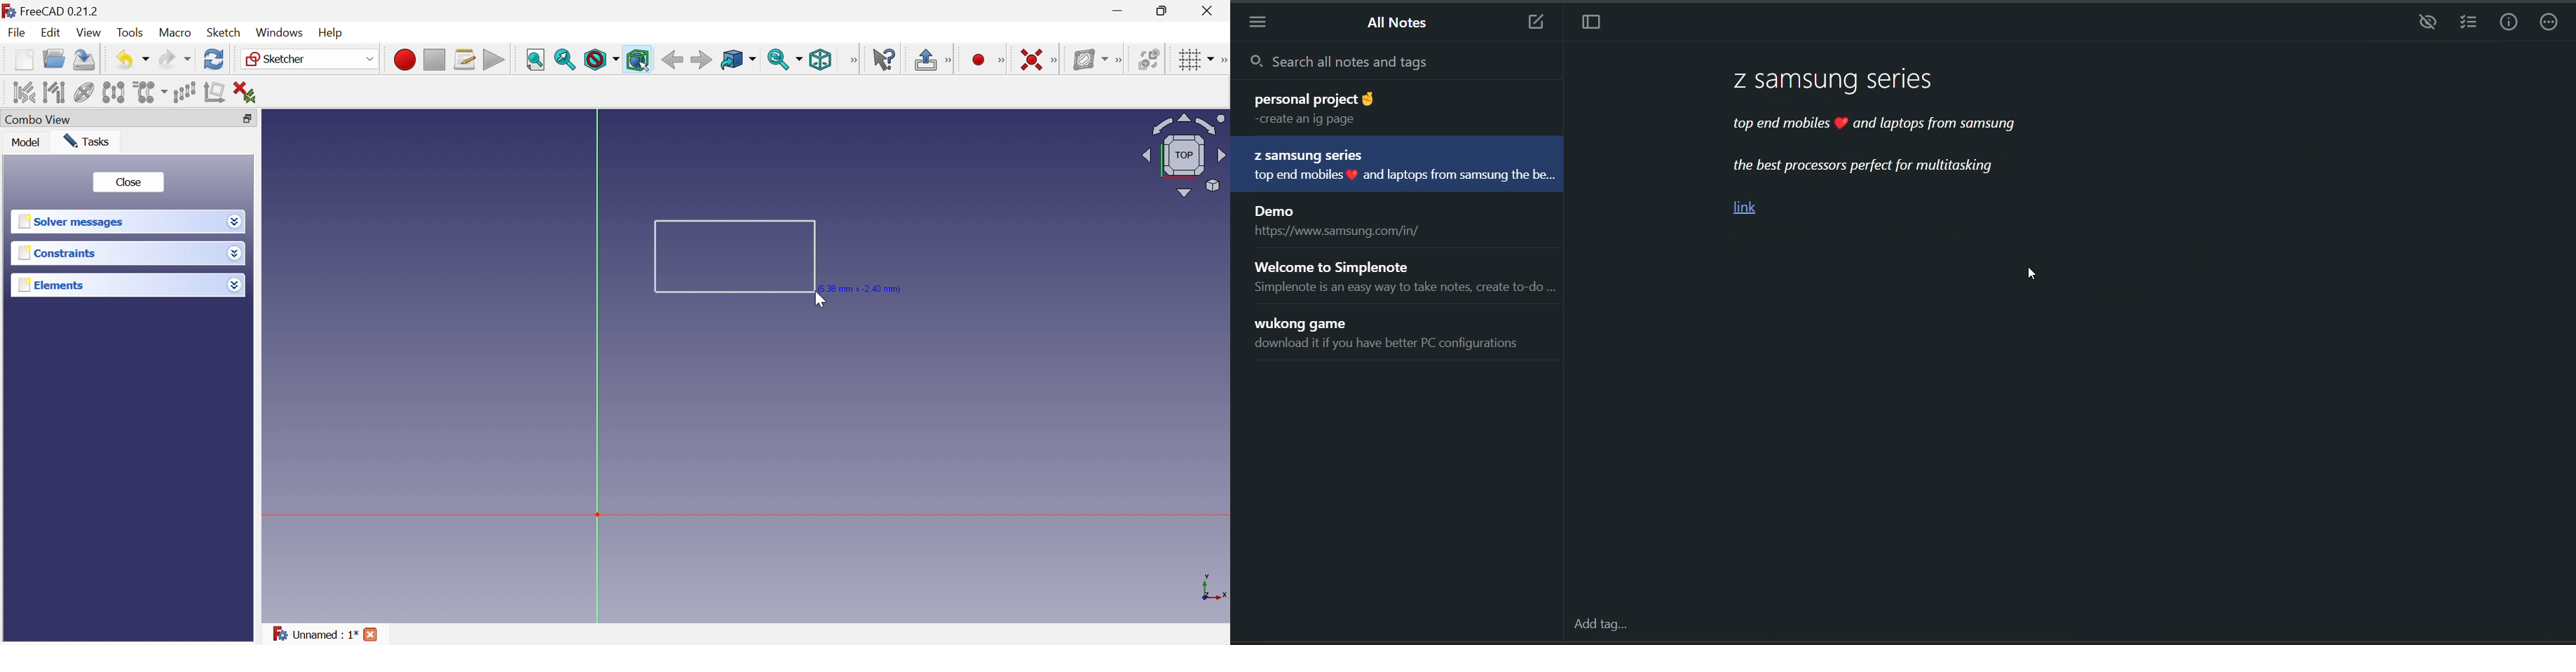  Describe the element at coordinates (638, 60) in the screenshot. I see `Bounding box` at that location.